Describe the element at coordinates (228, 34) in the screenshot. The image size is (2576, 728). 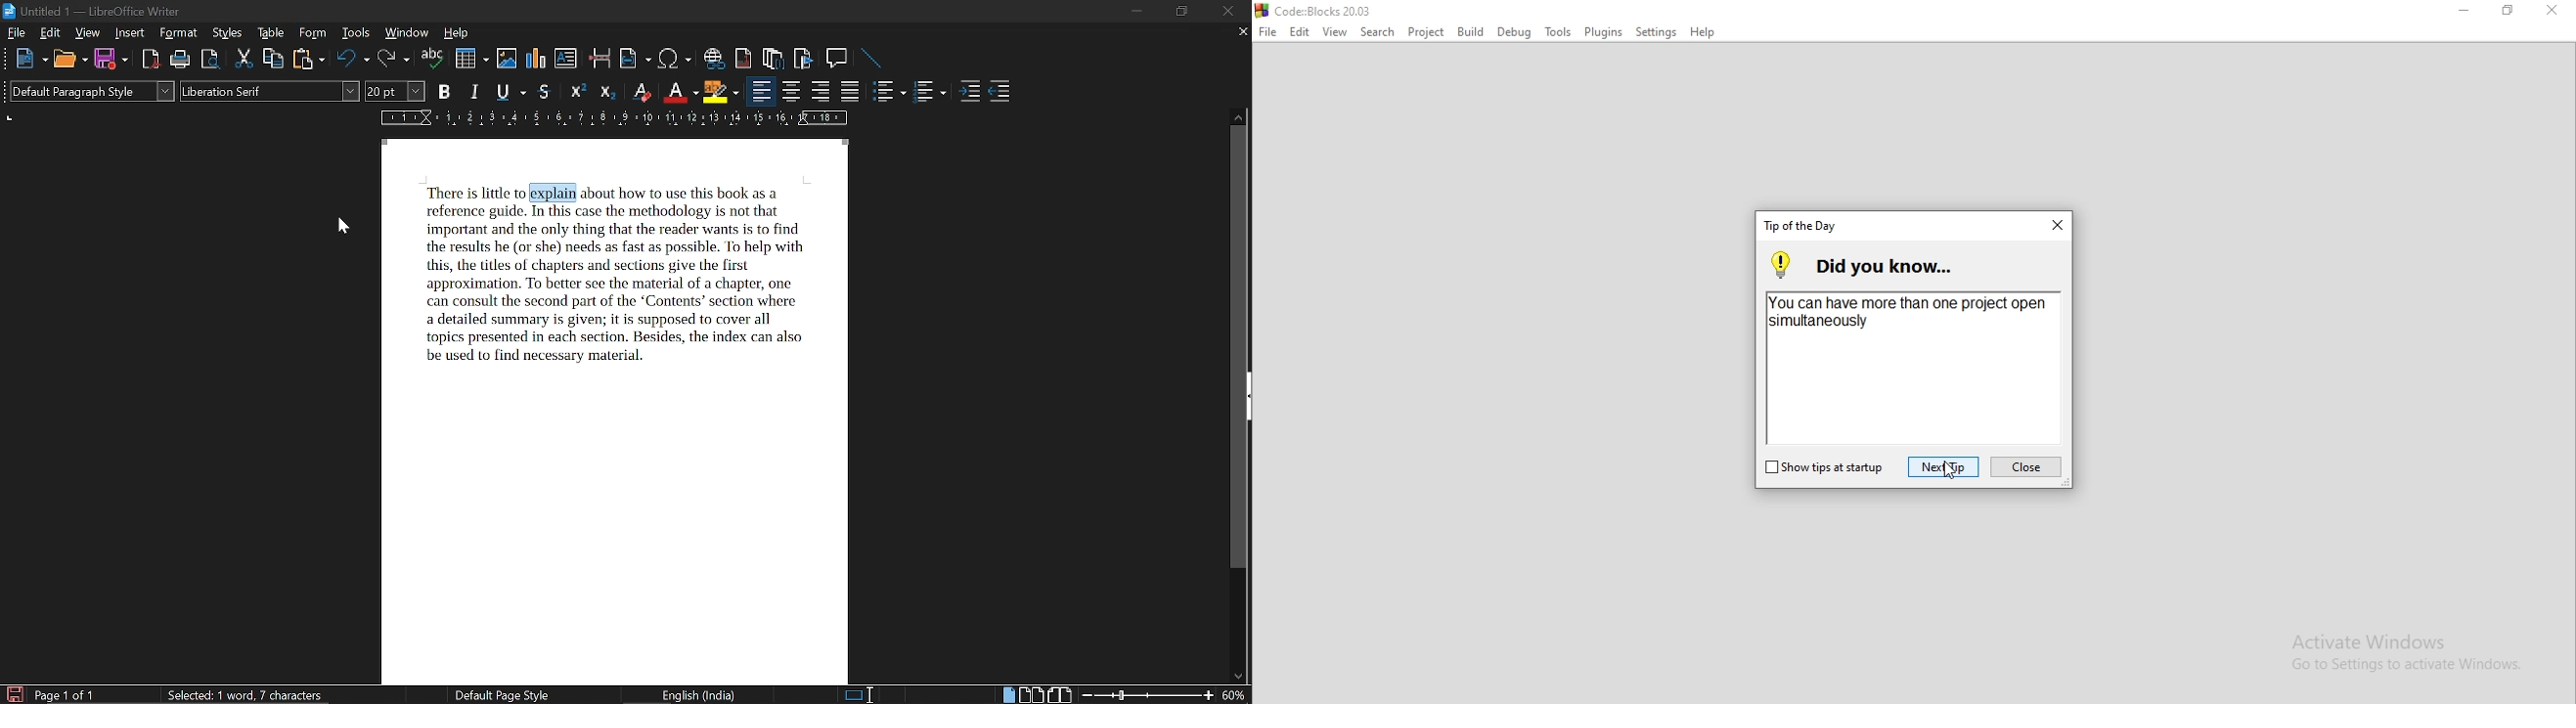
I see `styles` at that location.